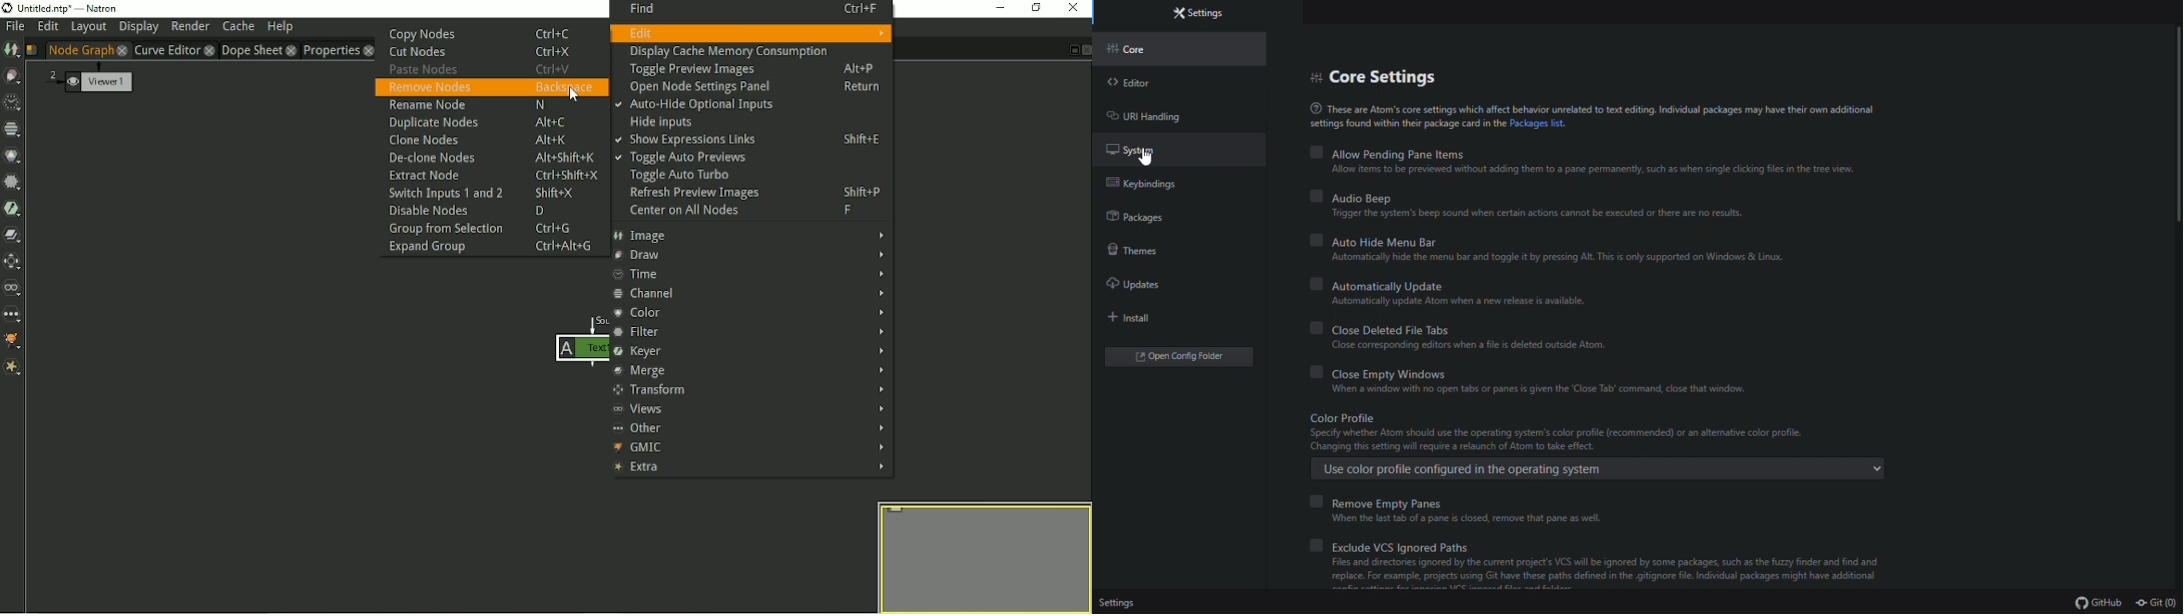 Image resolution: width=2184 pixels, height=616 pixels. I want to click on URL handling, so click(1177, 117).